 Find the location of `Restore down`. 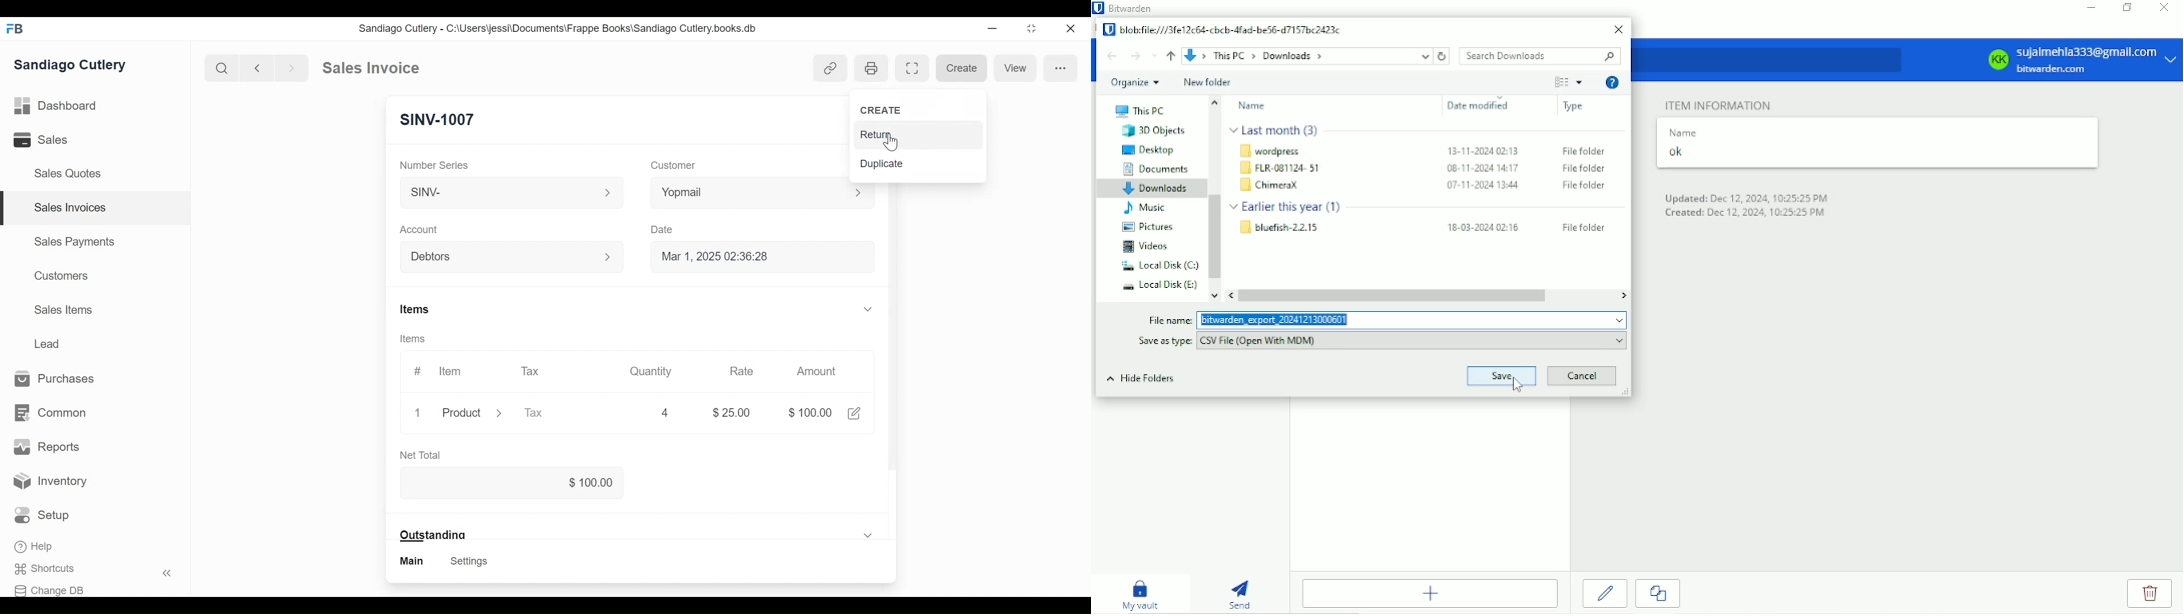

Restore down is located at coordinates (2127, 7).